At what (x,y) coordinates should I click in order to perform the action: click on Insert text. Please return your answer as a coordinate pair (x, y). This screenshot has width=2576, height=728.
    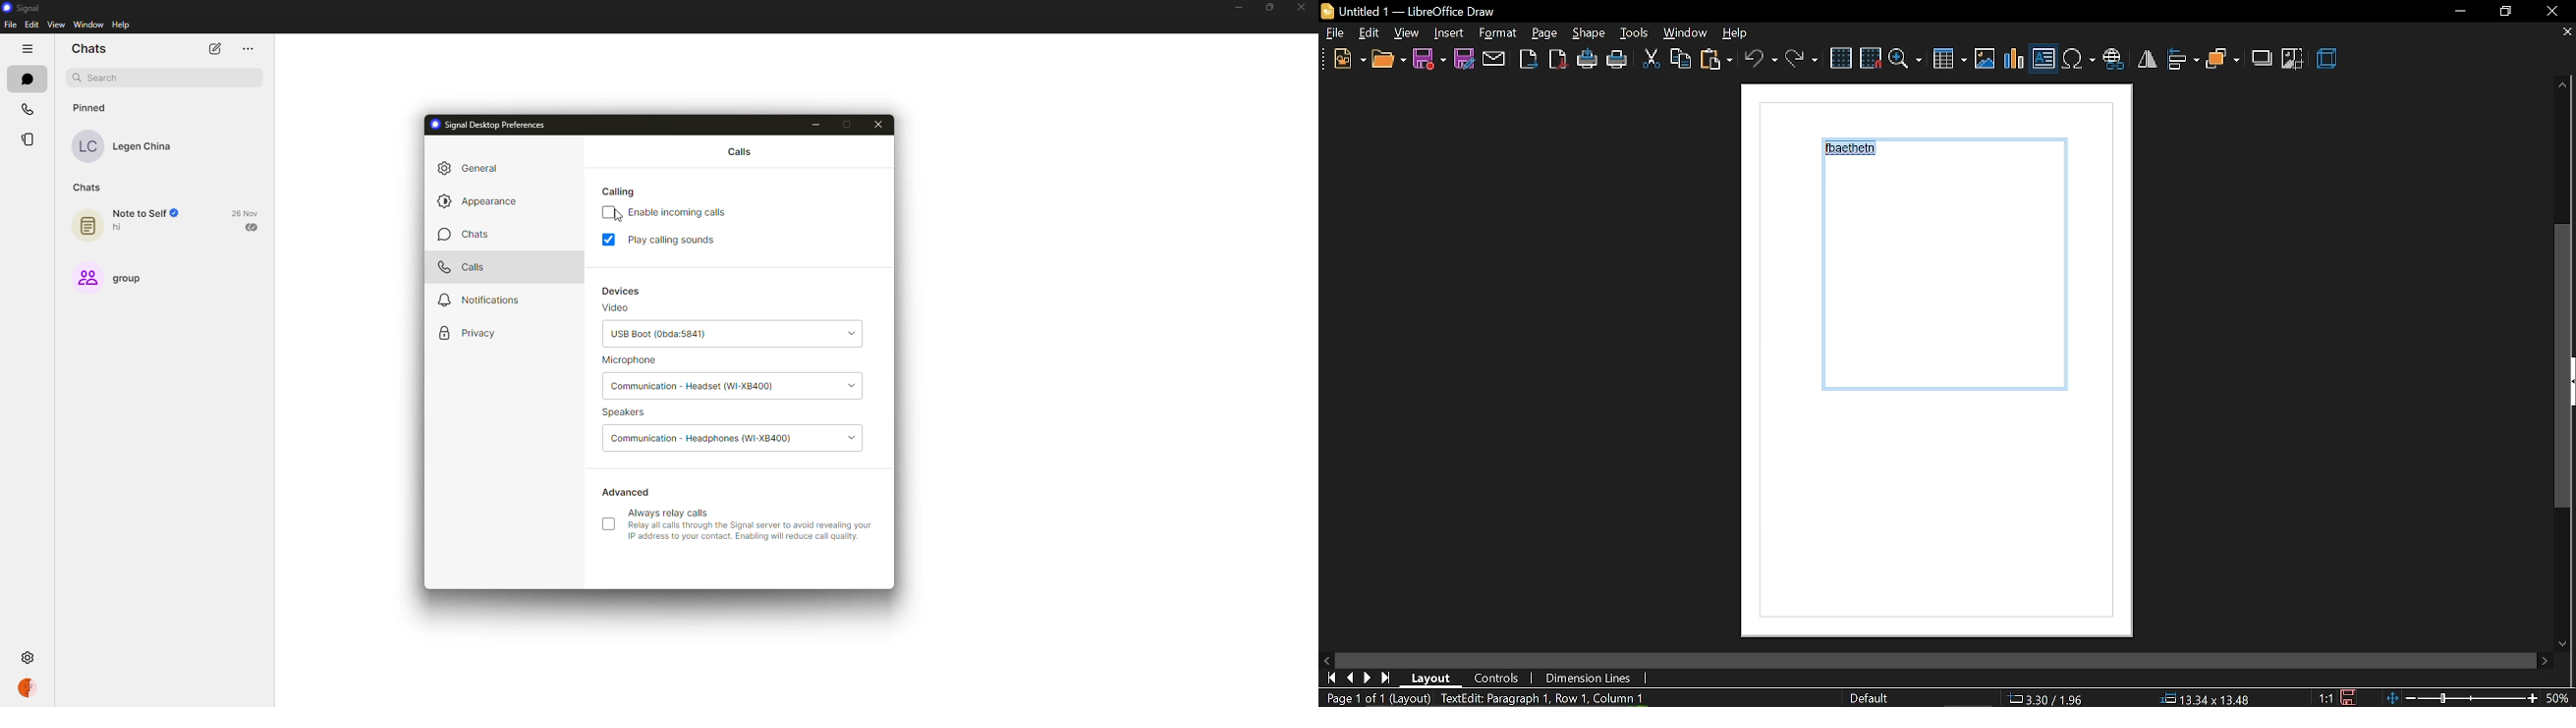
    Looking at the image, I should click on (2044, 58).